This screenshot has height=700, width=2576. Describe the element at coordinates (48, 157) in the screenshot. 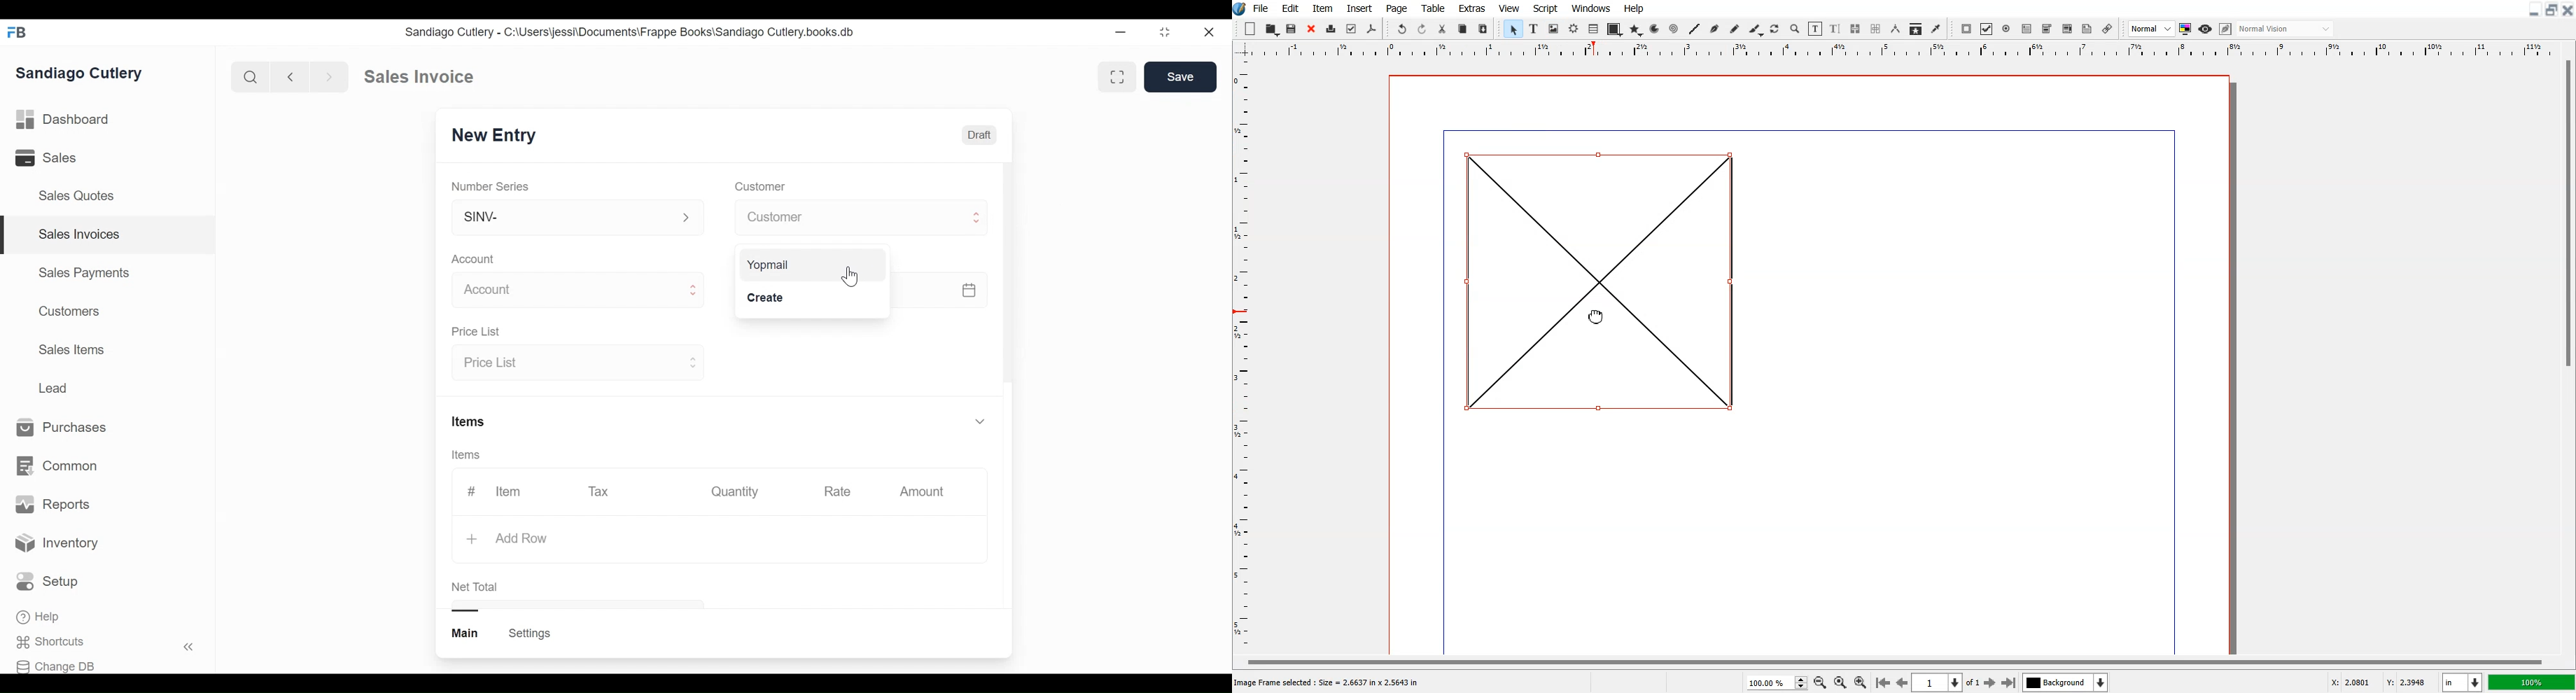

I see `Sales` at that location.